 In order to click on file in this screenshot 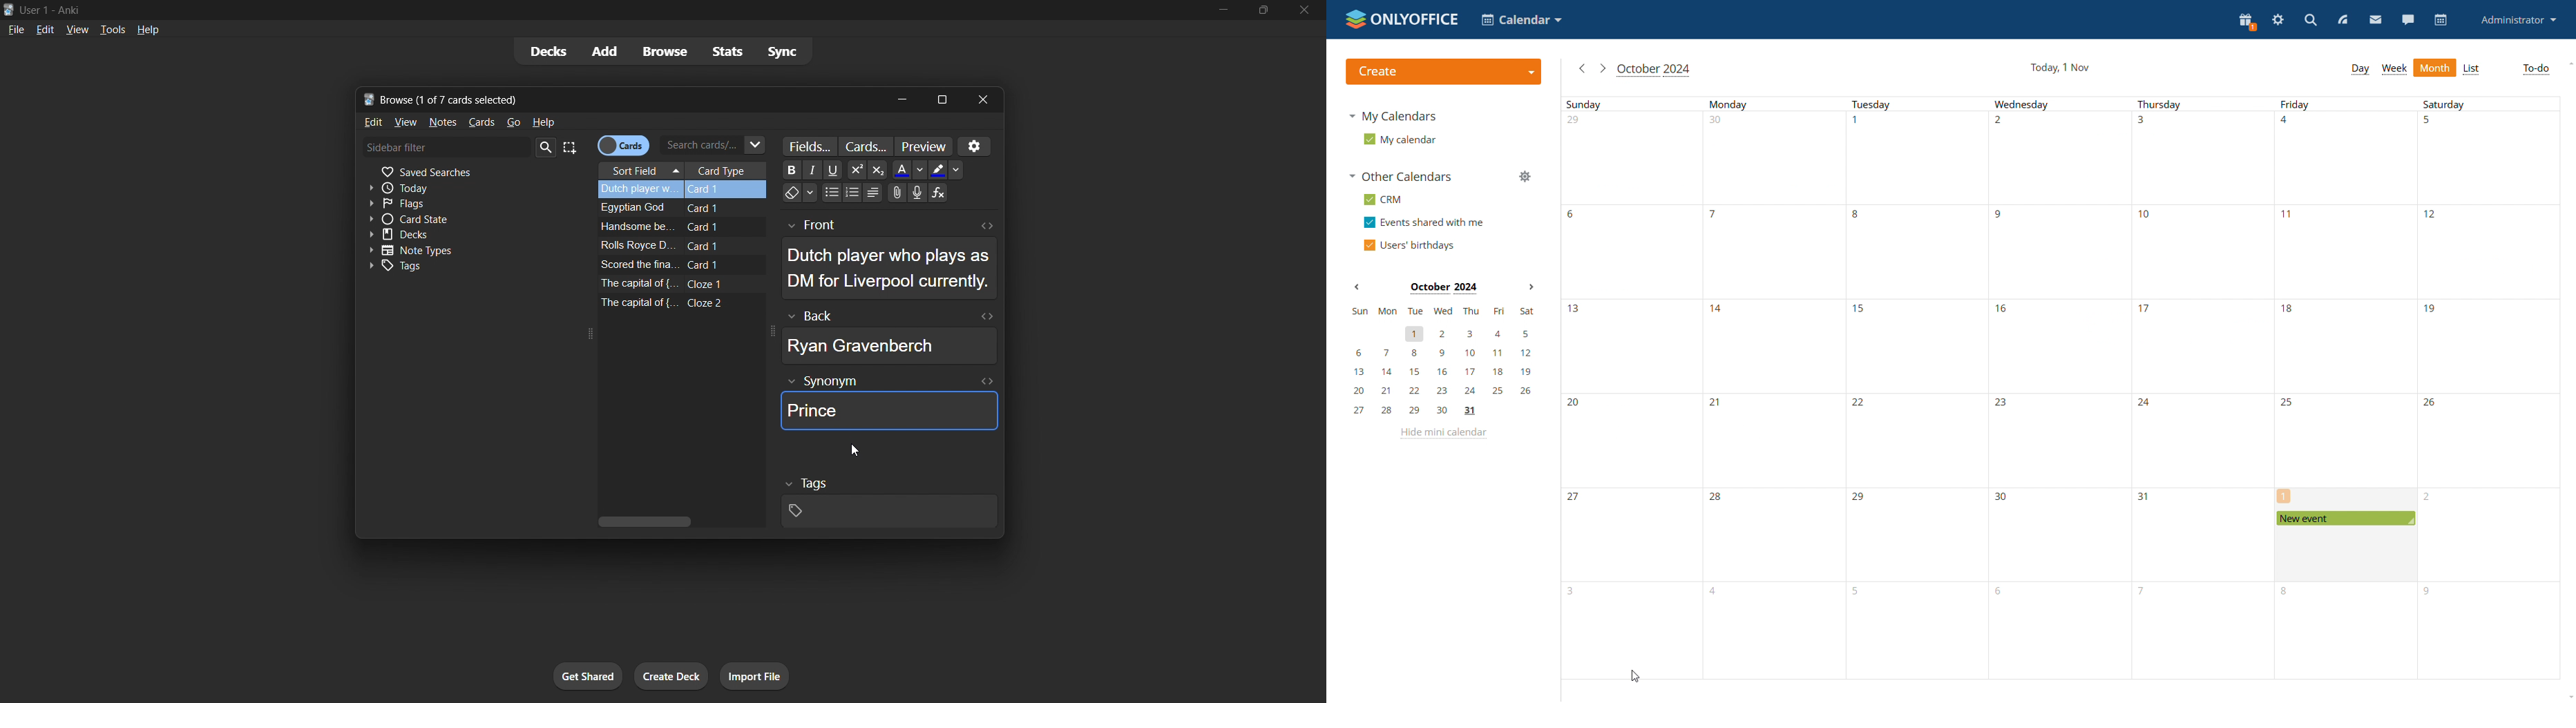, I will do `click(15, 30)`.